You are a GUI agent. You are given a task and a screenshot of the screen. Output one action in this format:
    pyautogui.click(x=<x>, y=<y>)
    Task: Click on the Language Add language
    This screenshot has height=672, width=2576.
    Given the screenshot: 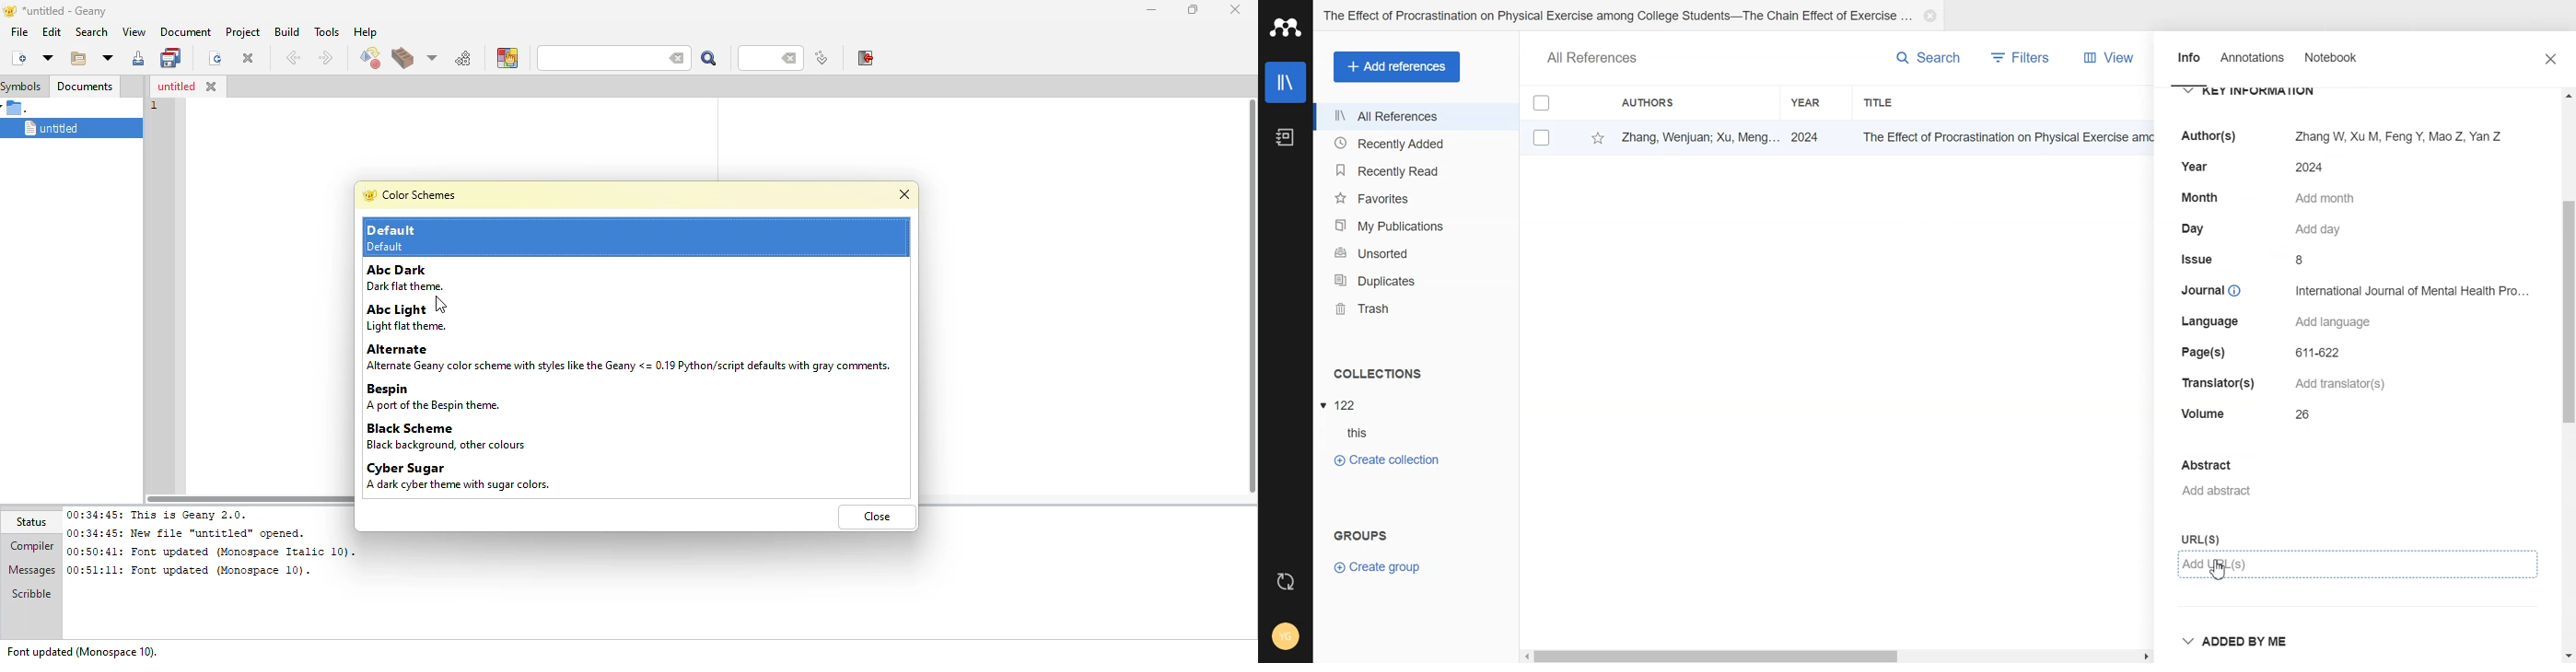 What is the action you would take?
    pyautogui.click(x=2281, y=322)
    